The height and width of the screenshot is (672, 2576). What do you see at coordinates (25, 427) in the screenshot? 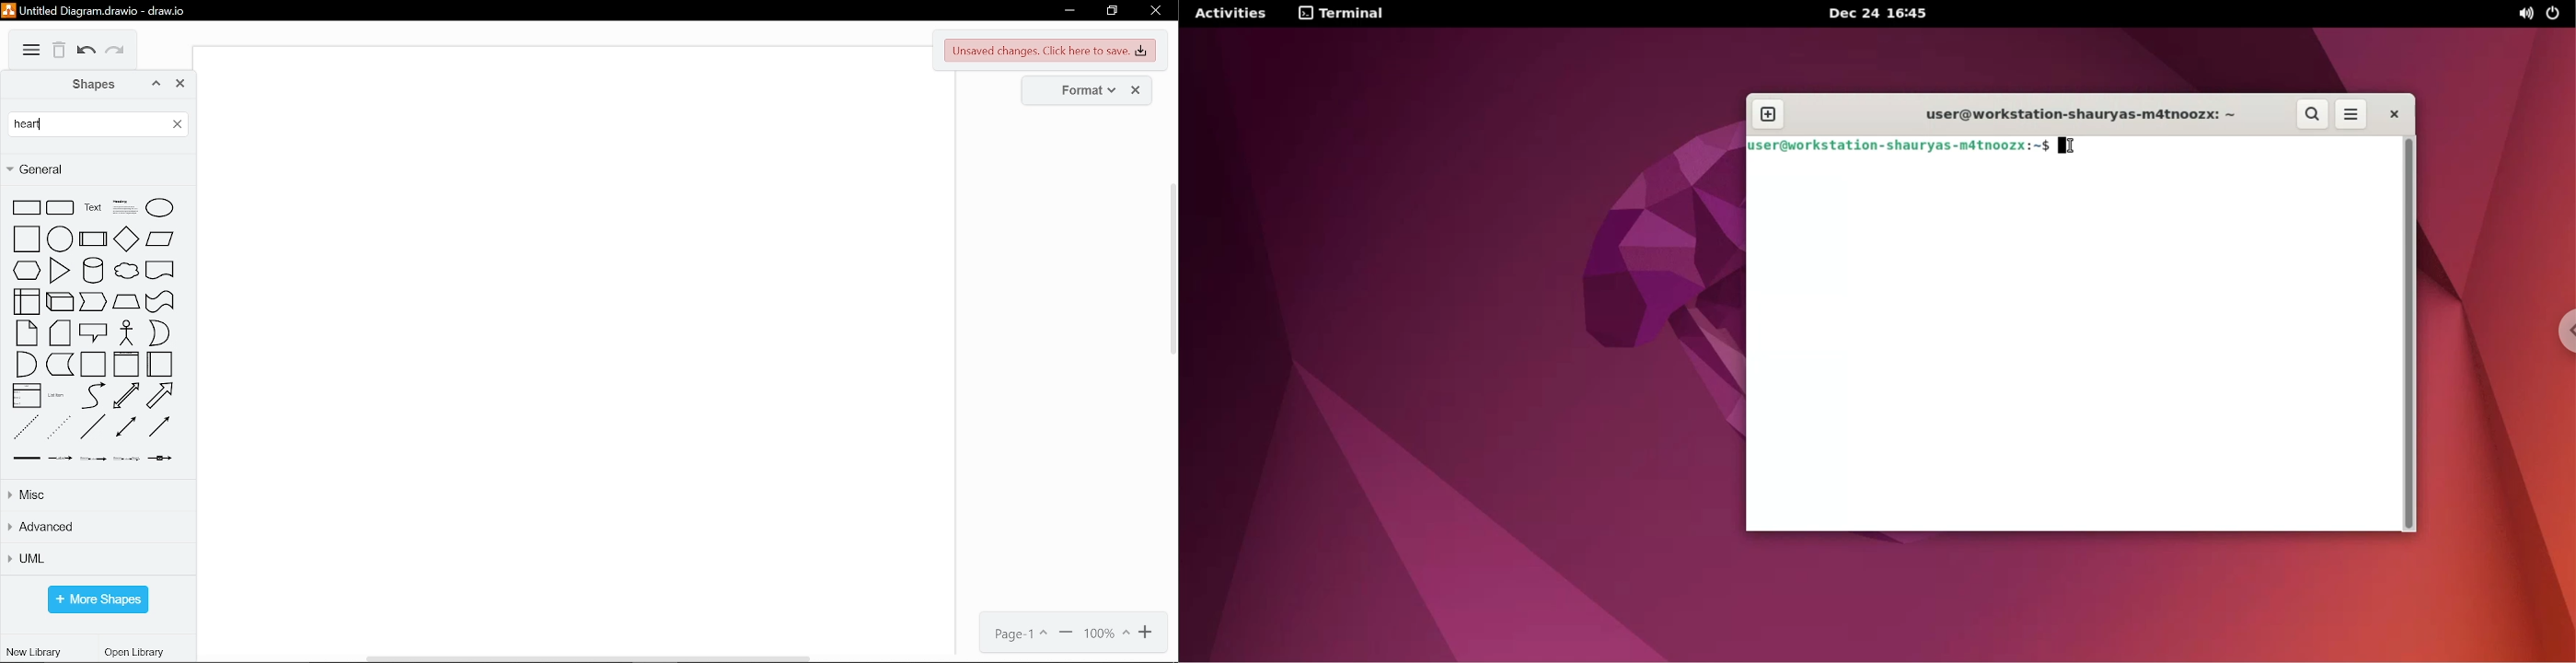
I see `dashed line` at bounding box center [25, 427].